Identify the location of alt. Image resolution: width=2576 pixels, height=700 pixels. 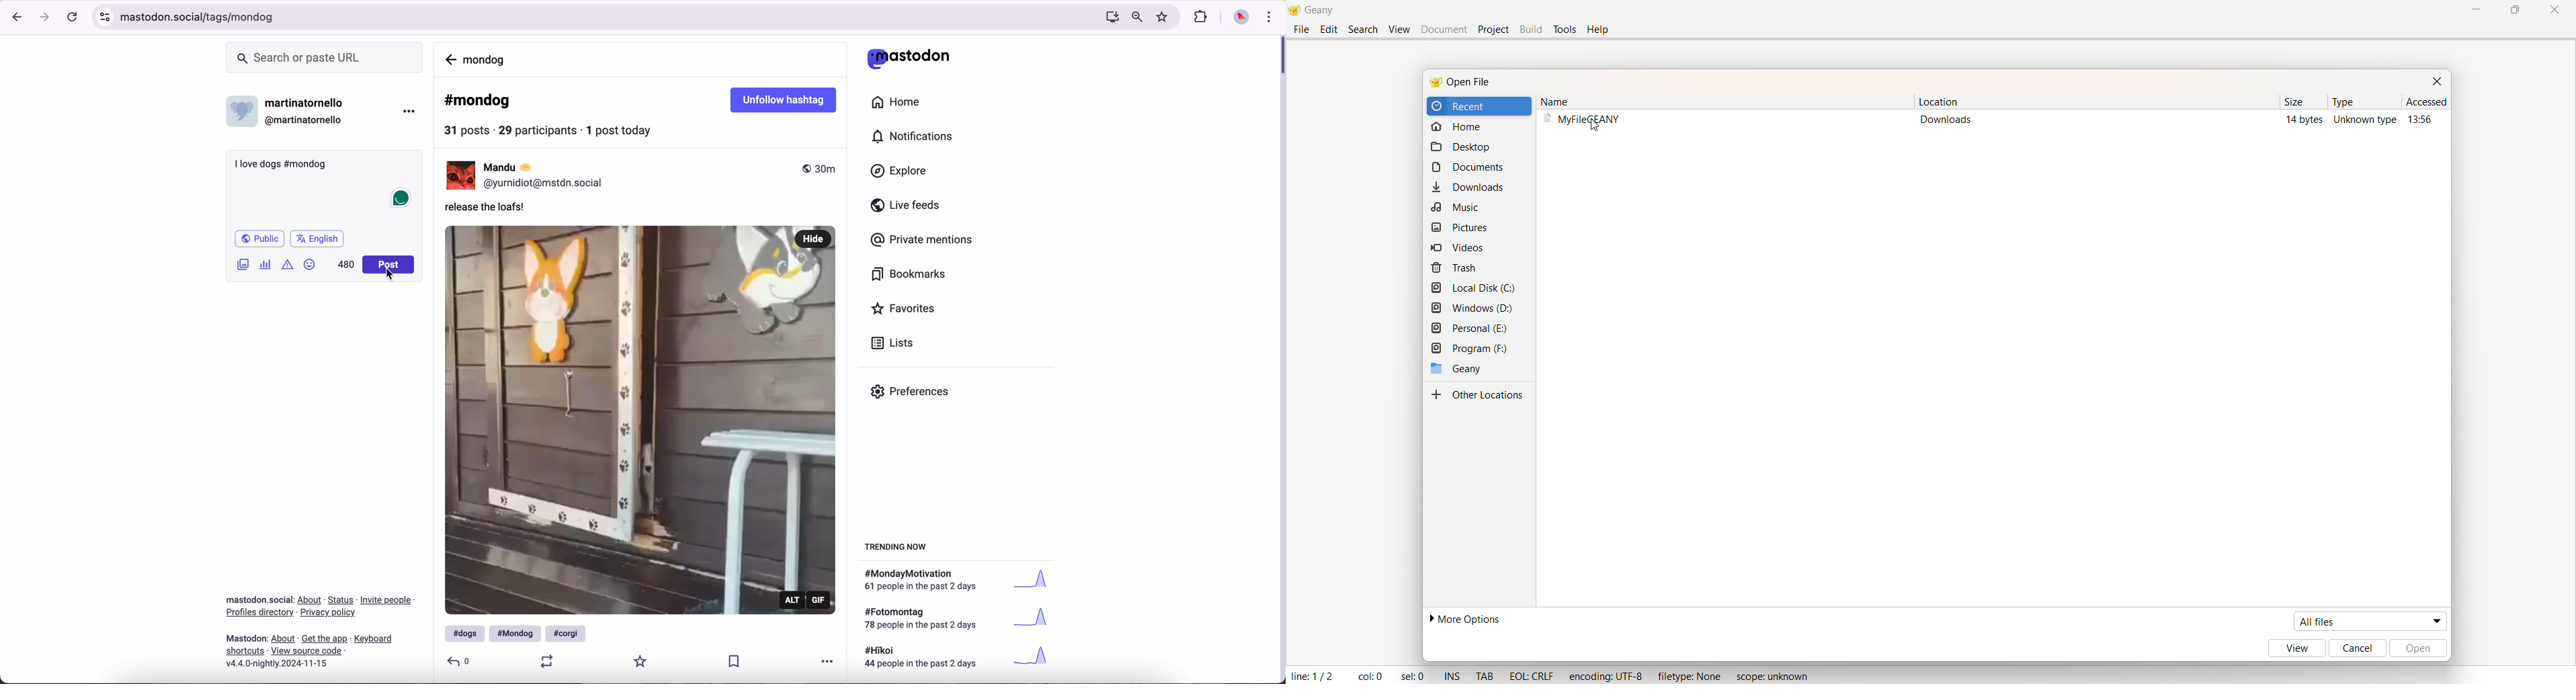
(793, 599).